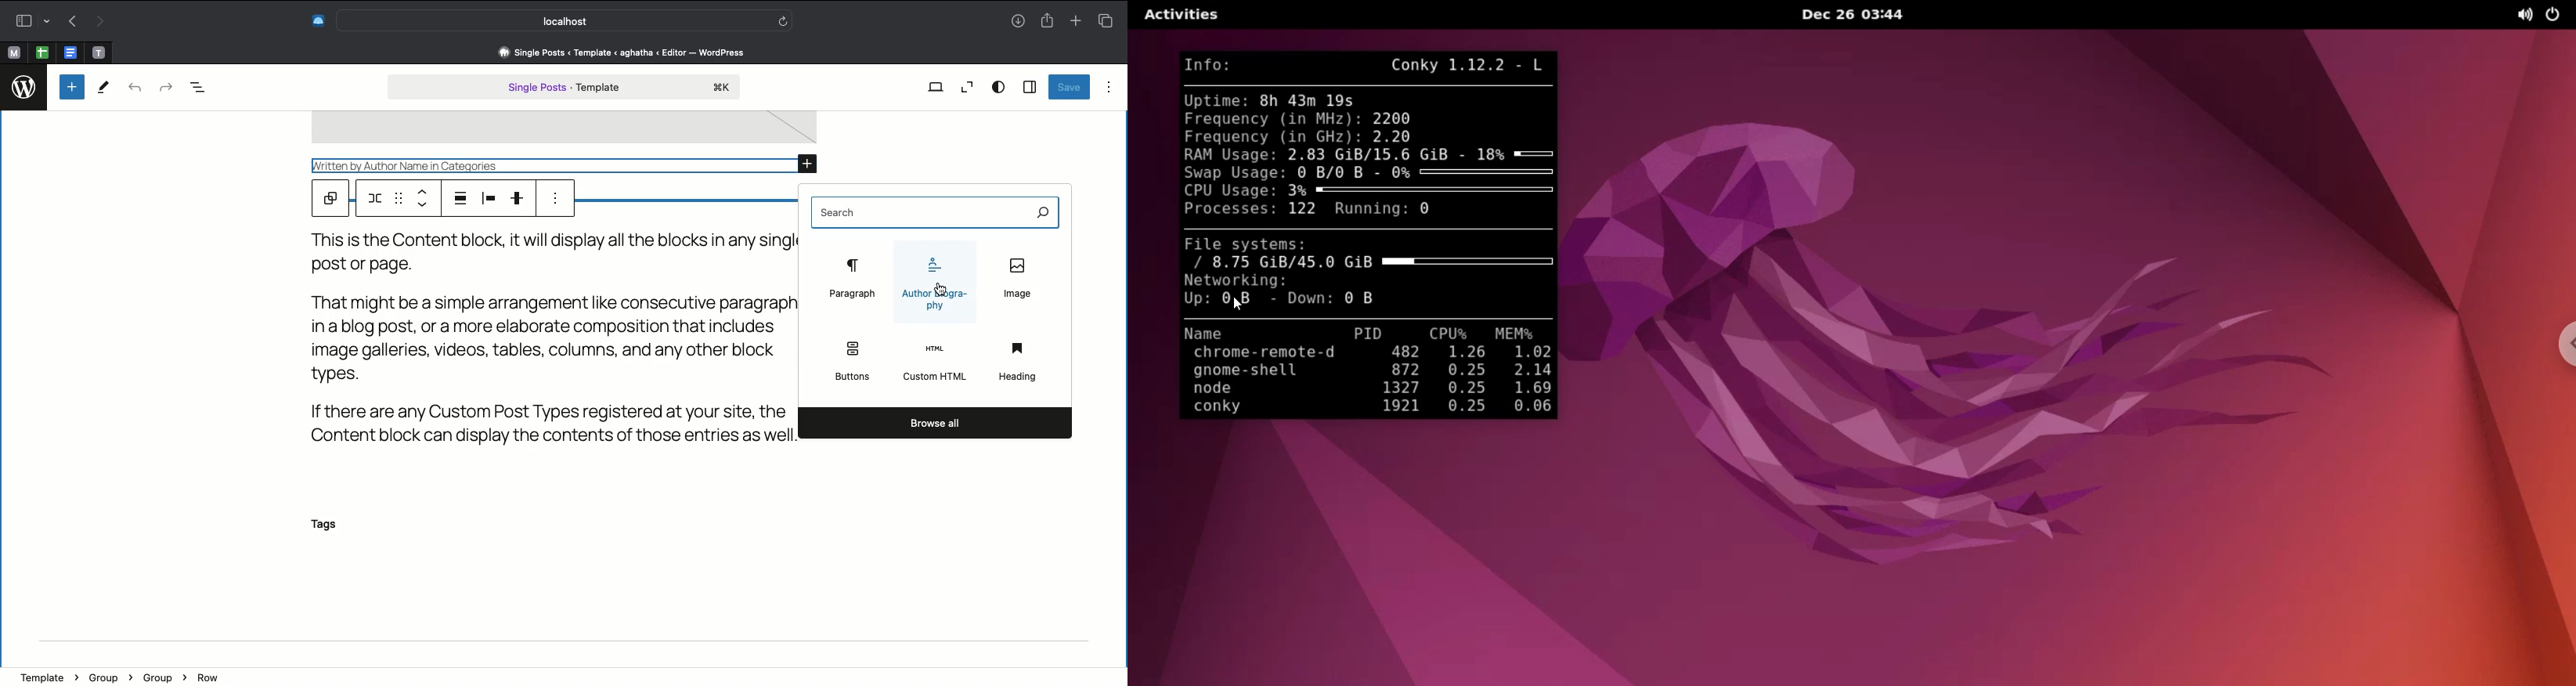 The height and width of the screenshot is (700, 2576). I want to click on image, so click(563, 129).